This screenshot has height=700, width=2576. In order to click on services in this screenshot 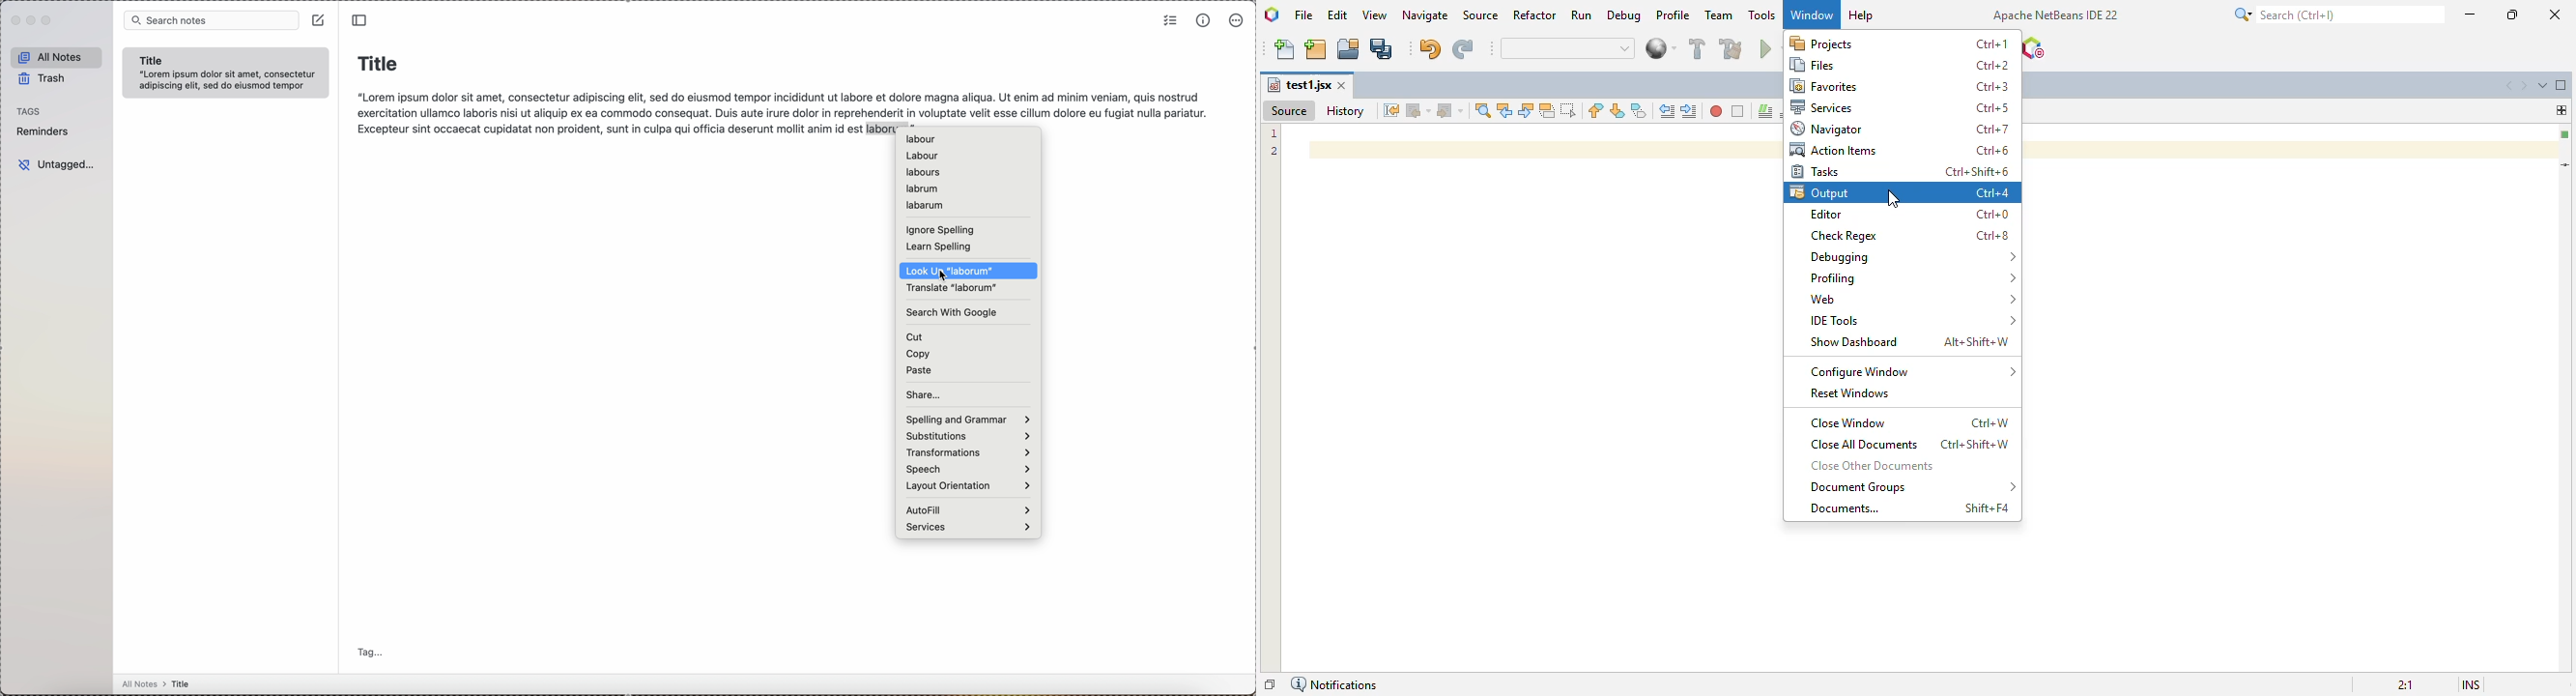, I will do `click(968, 529)`.